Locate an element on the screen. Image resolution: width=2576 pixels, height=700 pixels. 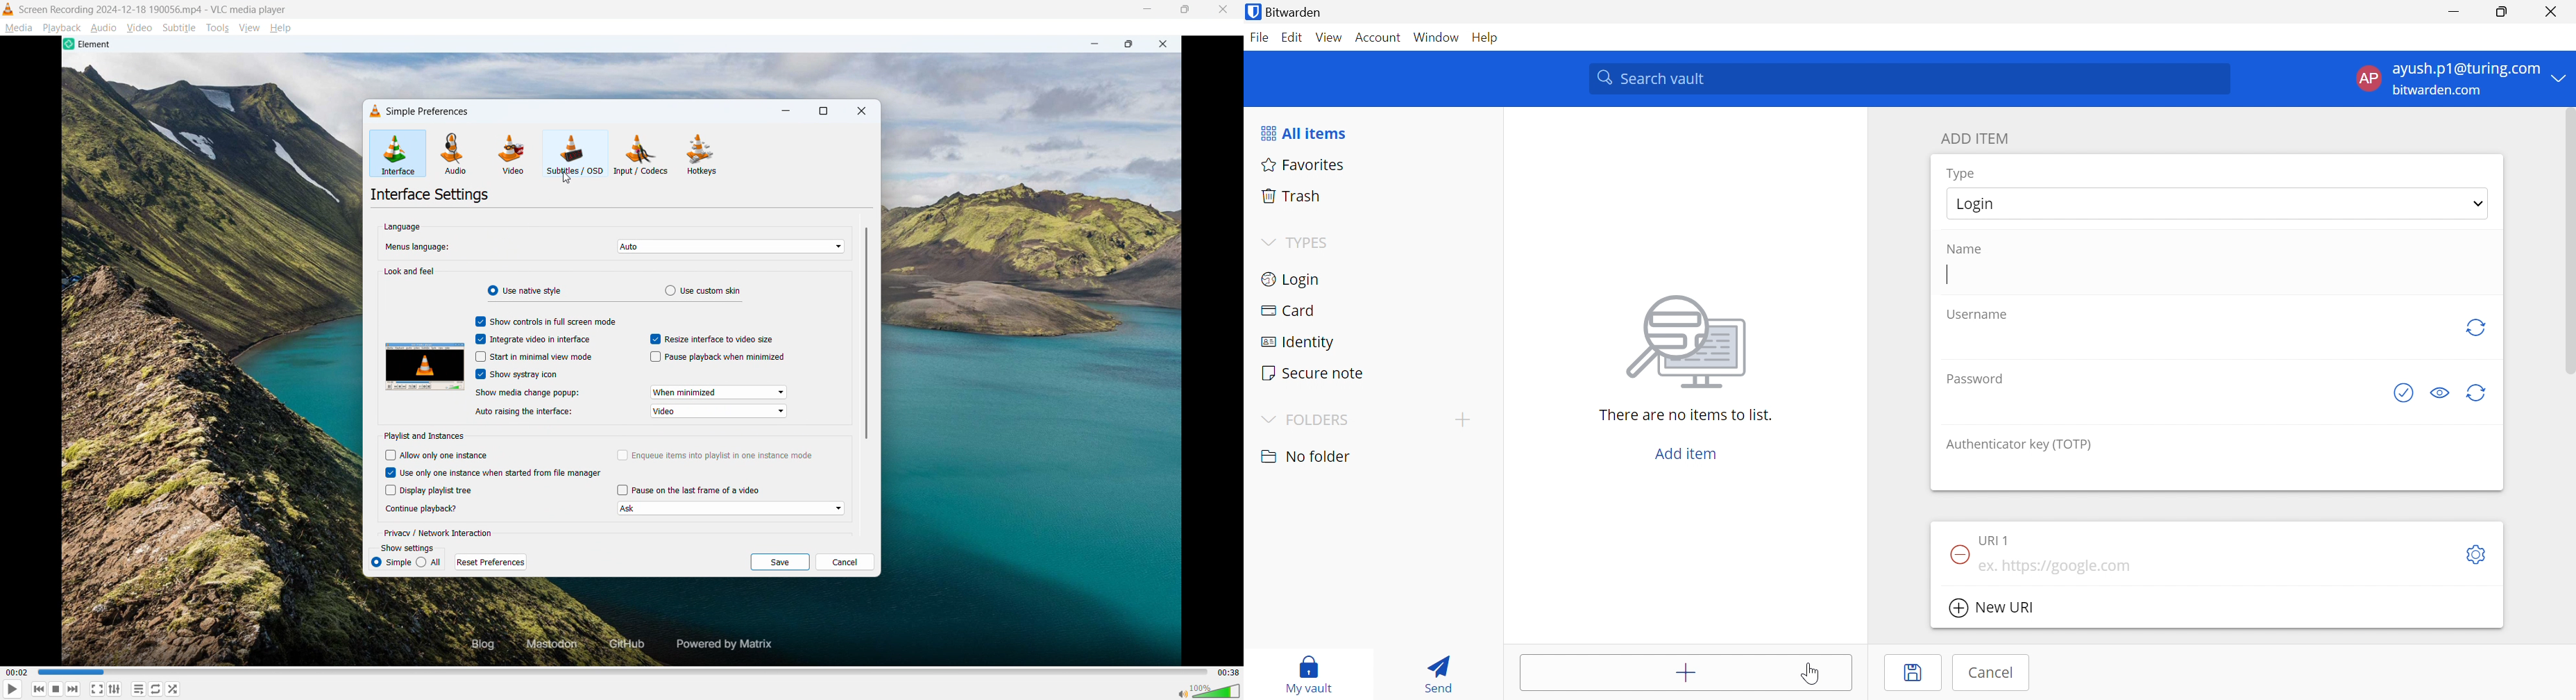
ADD ITEM is located at coordinates (1975, 140).